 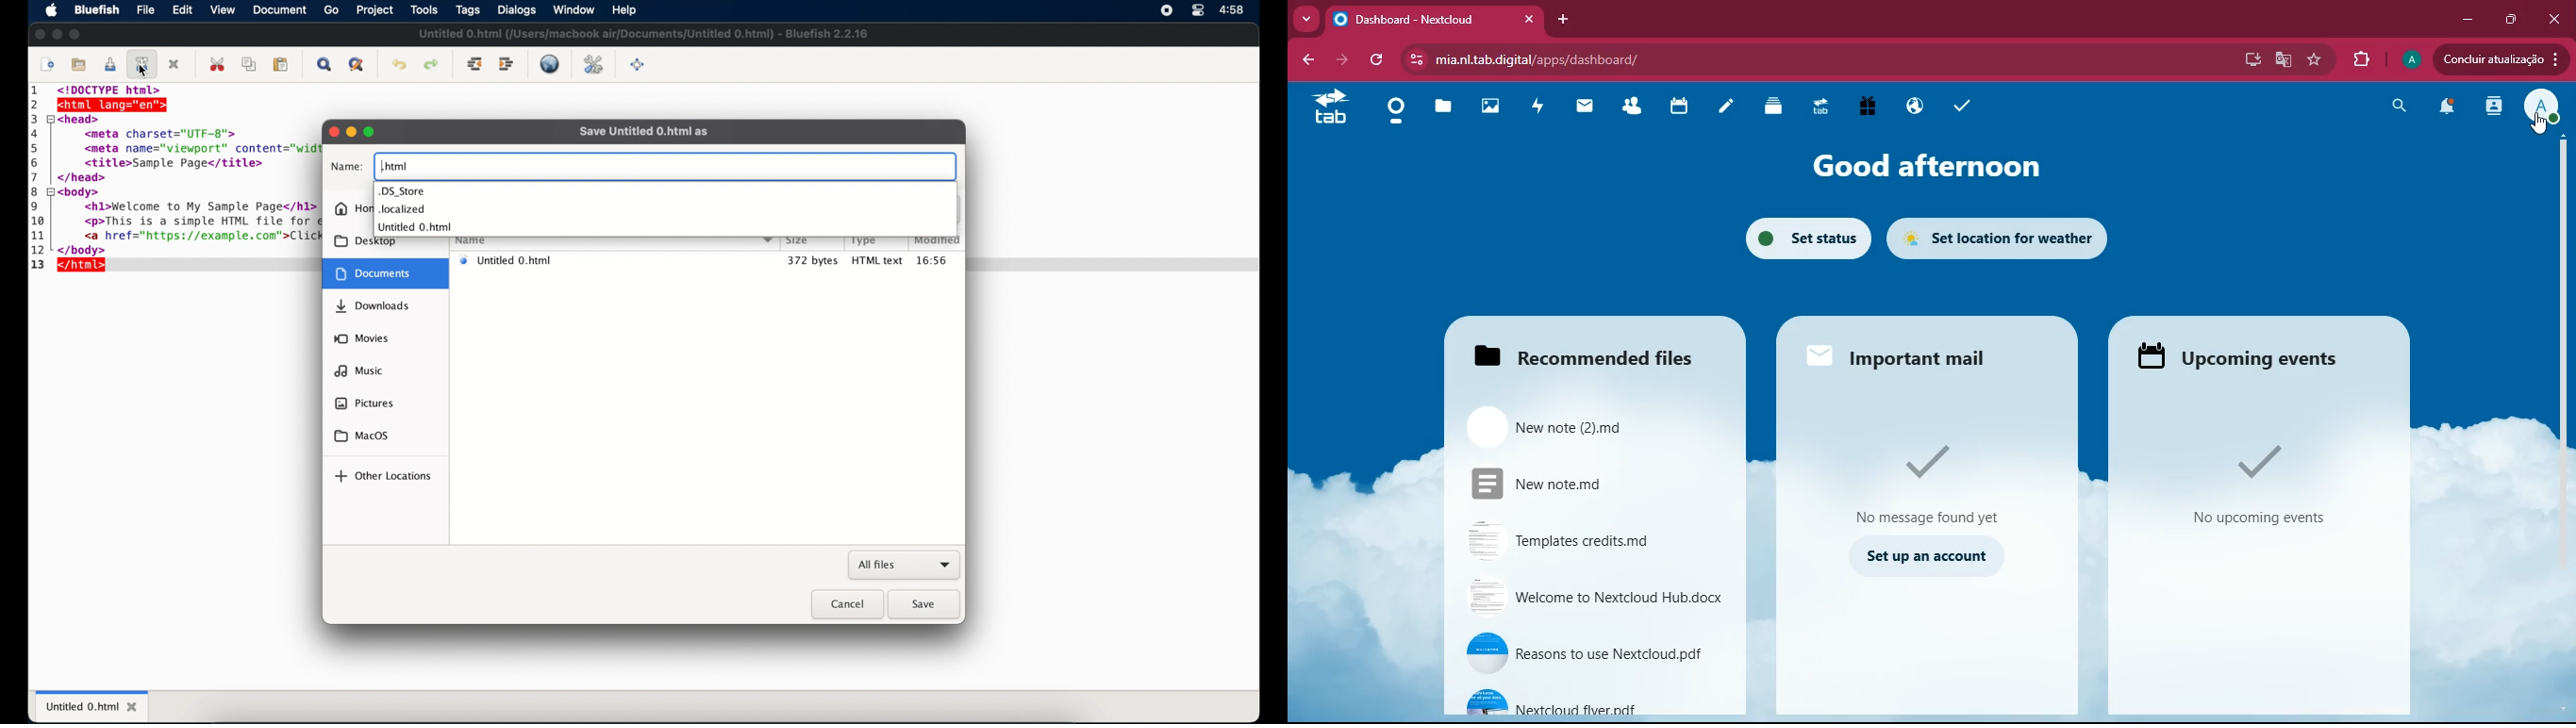 I want to click on public, so click(x=1911, y=105).